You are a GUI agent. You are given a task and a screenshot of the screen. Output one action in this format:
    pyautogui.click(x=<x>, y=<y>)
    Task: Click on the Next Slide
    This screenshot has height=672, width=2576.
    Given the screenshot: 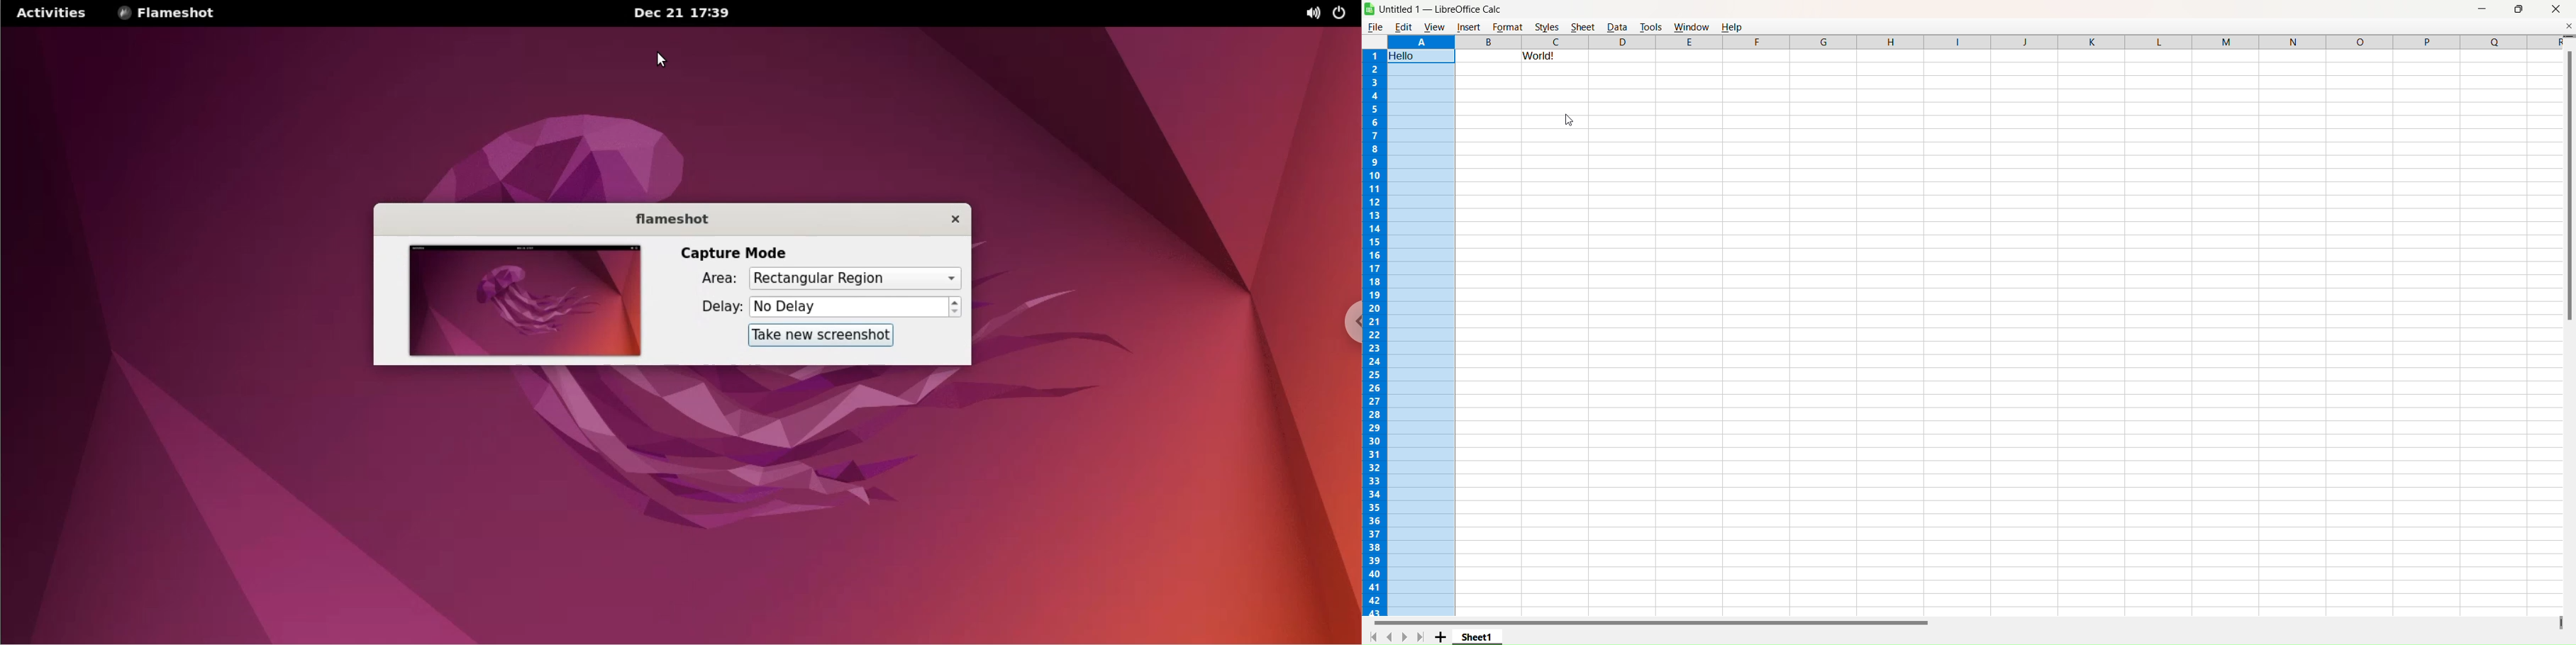 What is the action you would take?
    pyautogui.click(x=1404, y=637)
    